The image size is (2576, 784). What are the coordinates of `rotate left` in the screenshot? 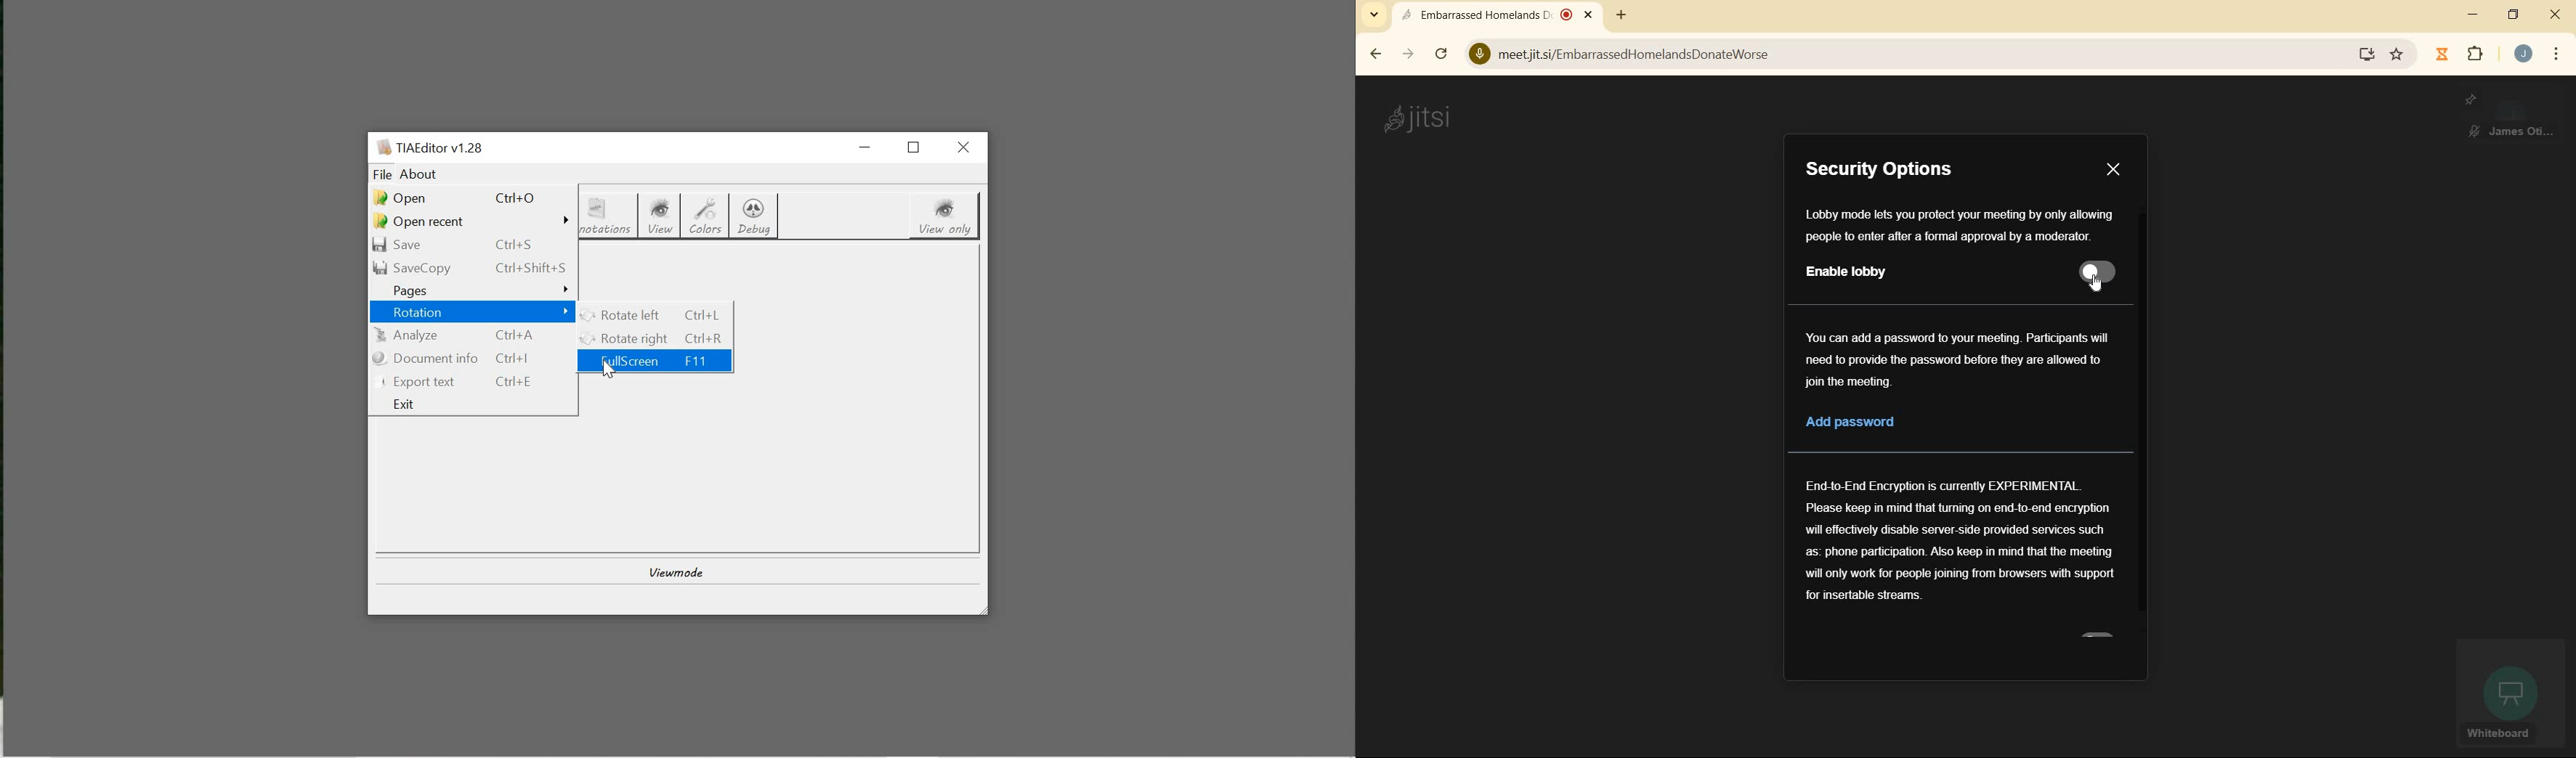 It's located at (655, 315).